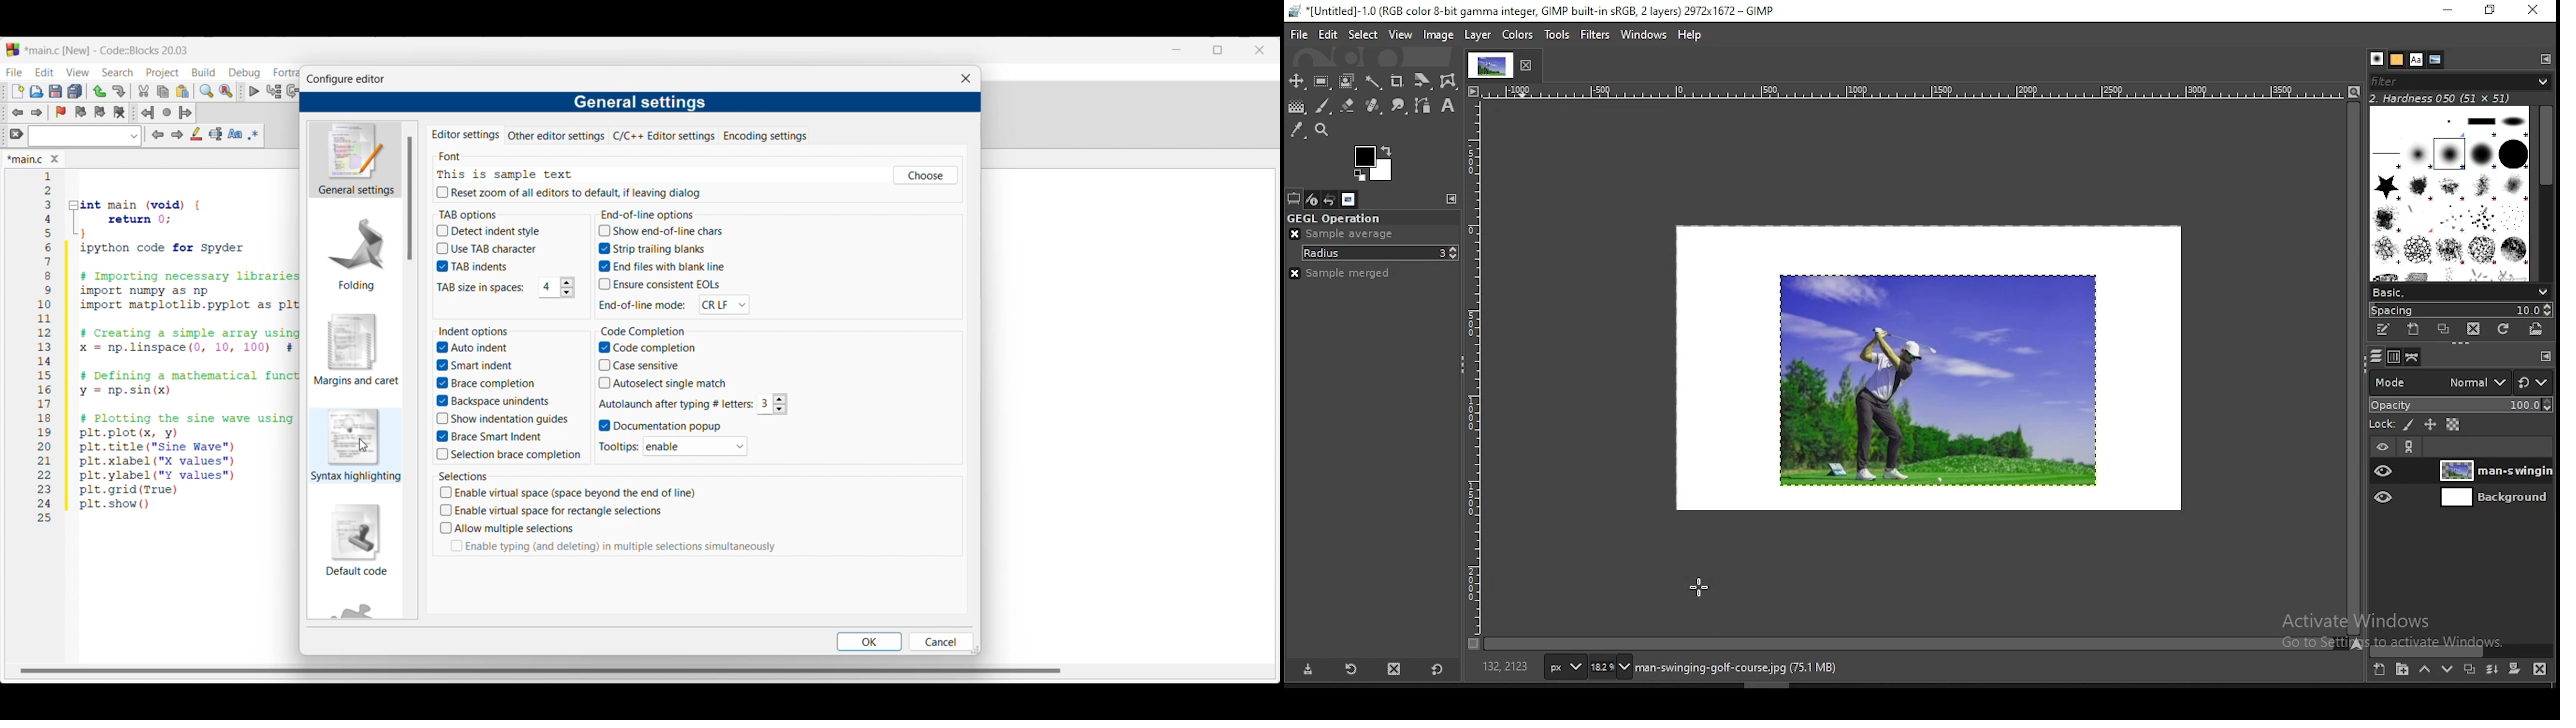 This screenshot has width=2576, height=728. I want to click on Other tabs, so click(658, 135).